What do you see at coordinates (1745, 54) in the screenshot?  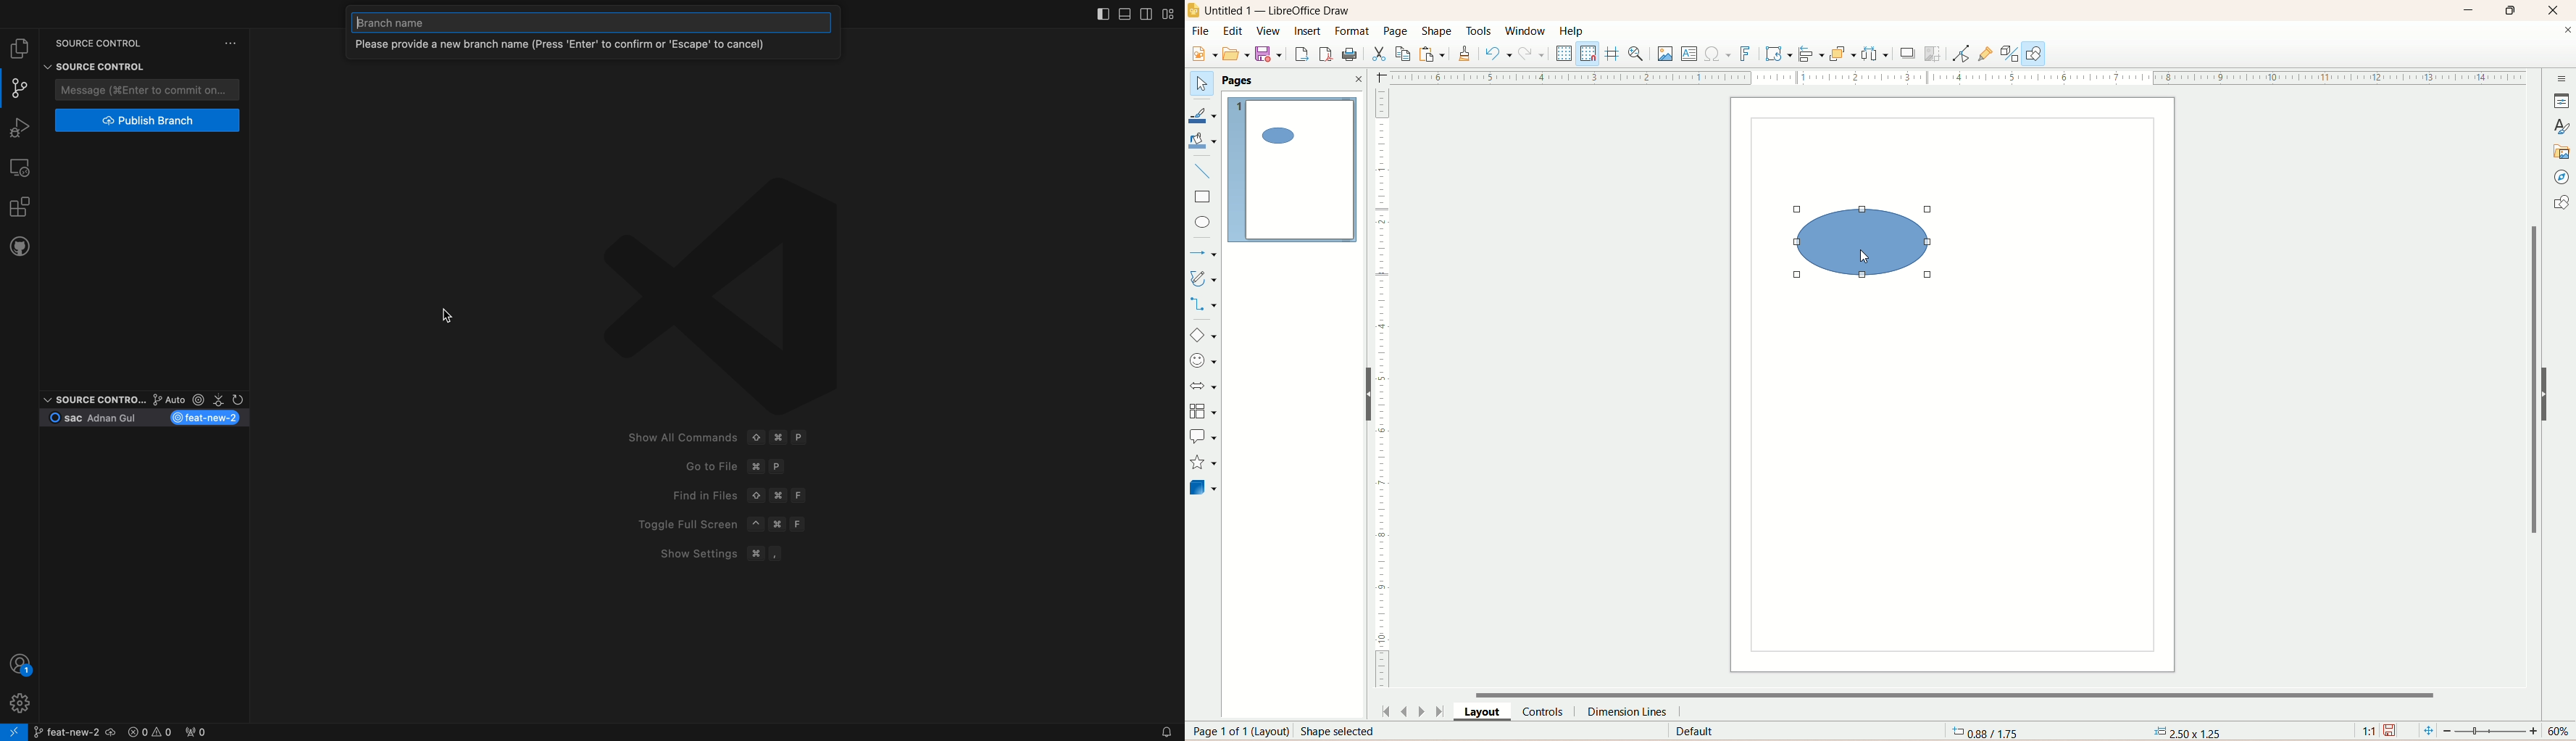 I see `fontwork text` at bounding box center [1745, 54].